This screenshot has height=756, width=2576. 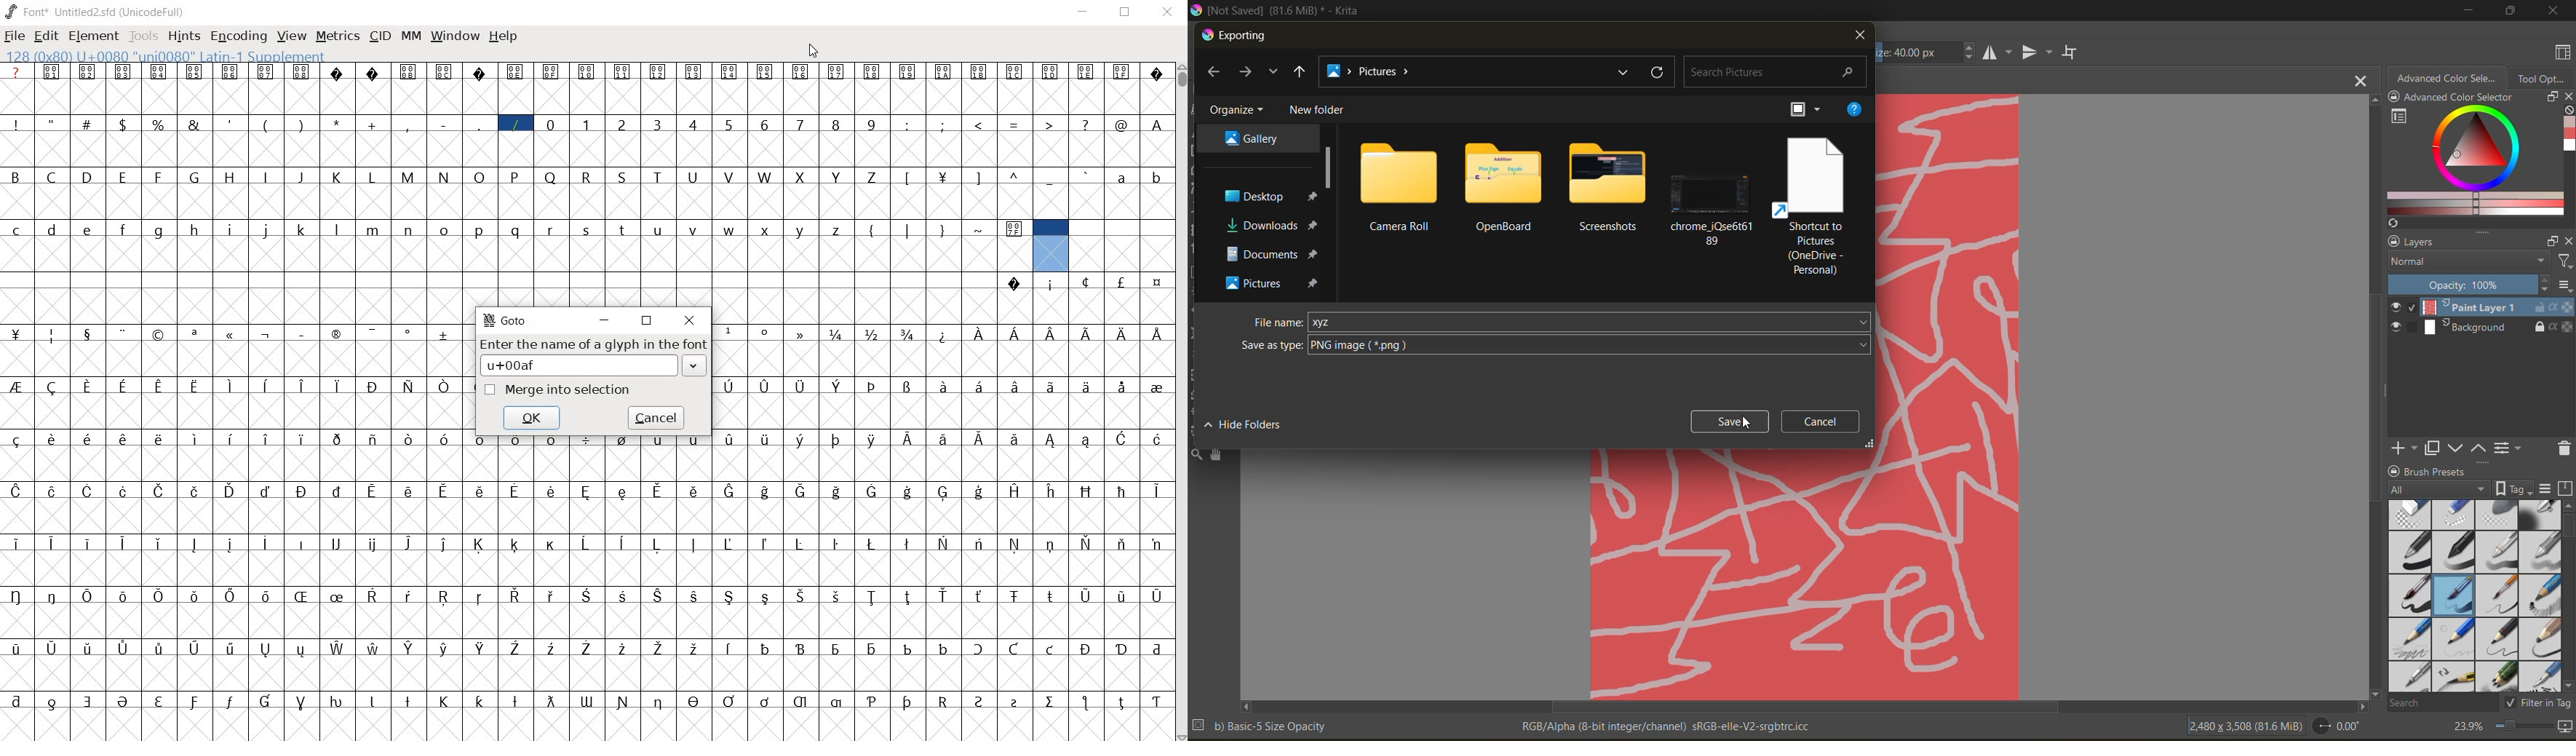 I want to click on file name and app name, so click(x=1279, y=11).